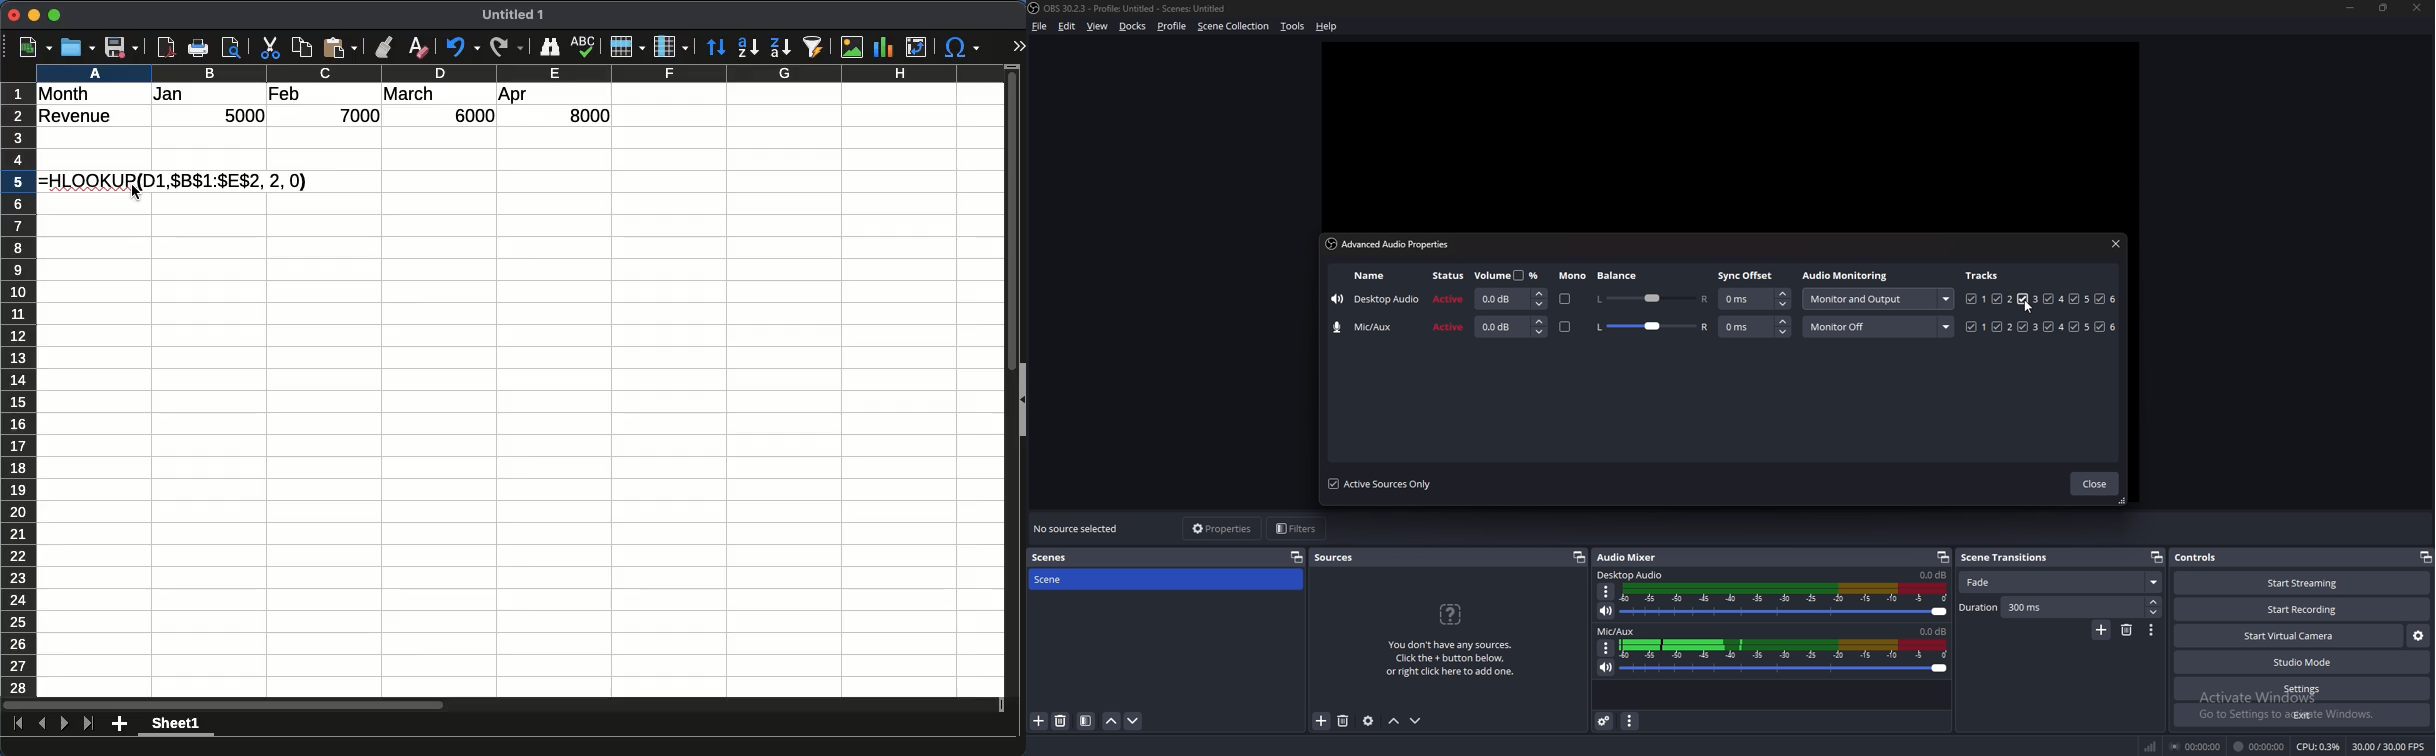  Describe the element at coordinates (1221, 528) in the screenshot. I see `properties` at that location.